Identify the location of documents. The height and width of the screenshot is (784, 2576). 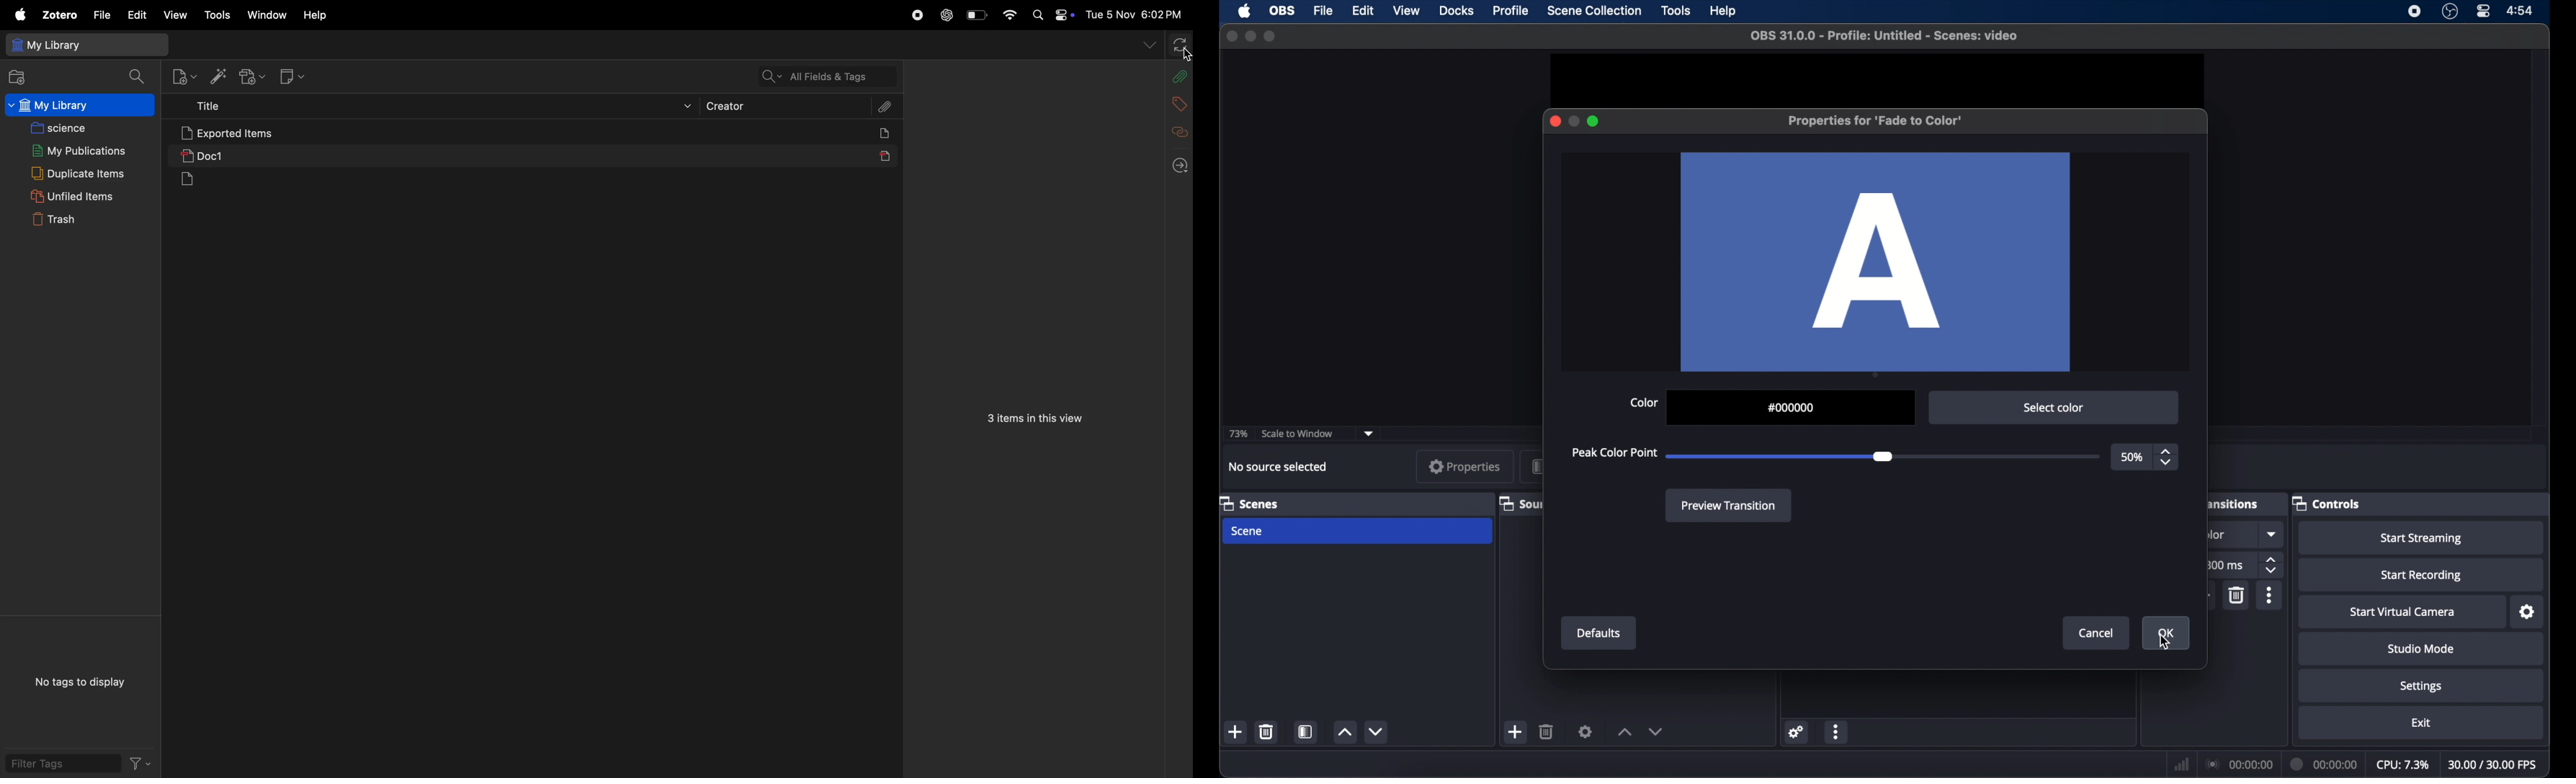
(209, 181).